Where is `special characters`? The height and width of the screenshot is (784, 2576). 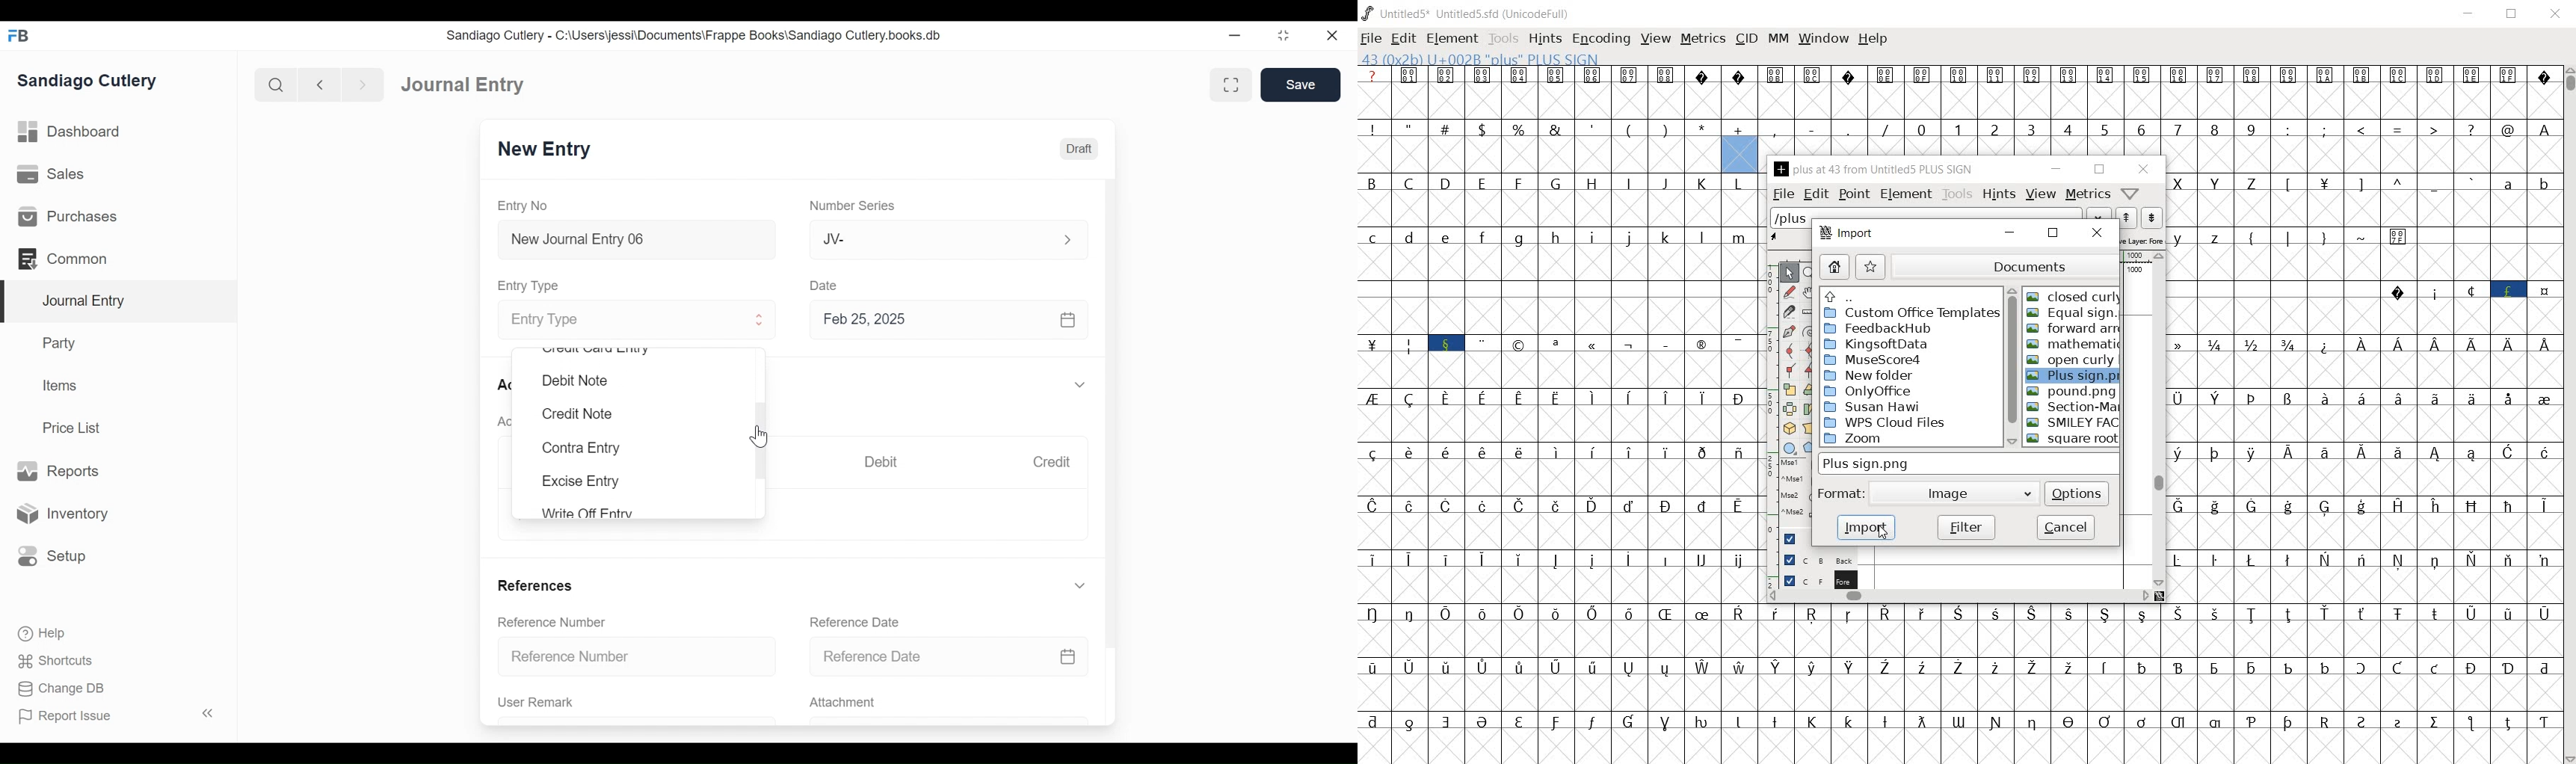
special characters is located at coordinates (2237, 414).